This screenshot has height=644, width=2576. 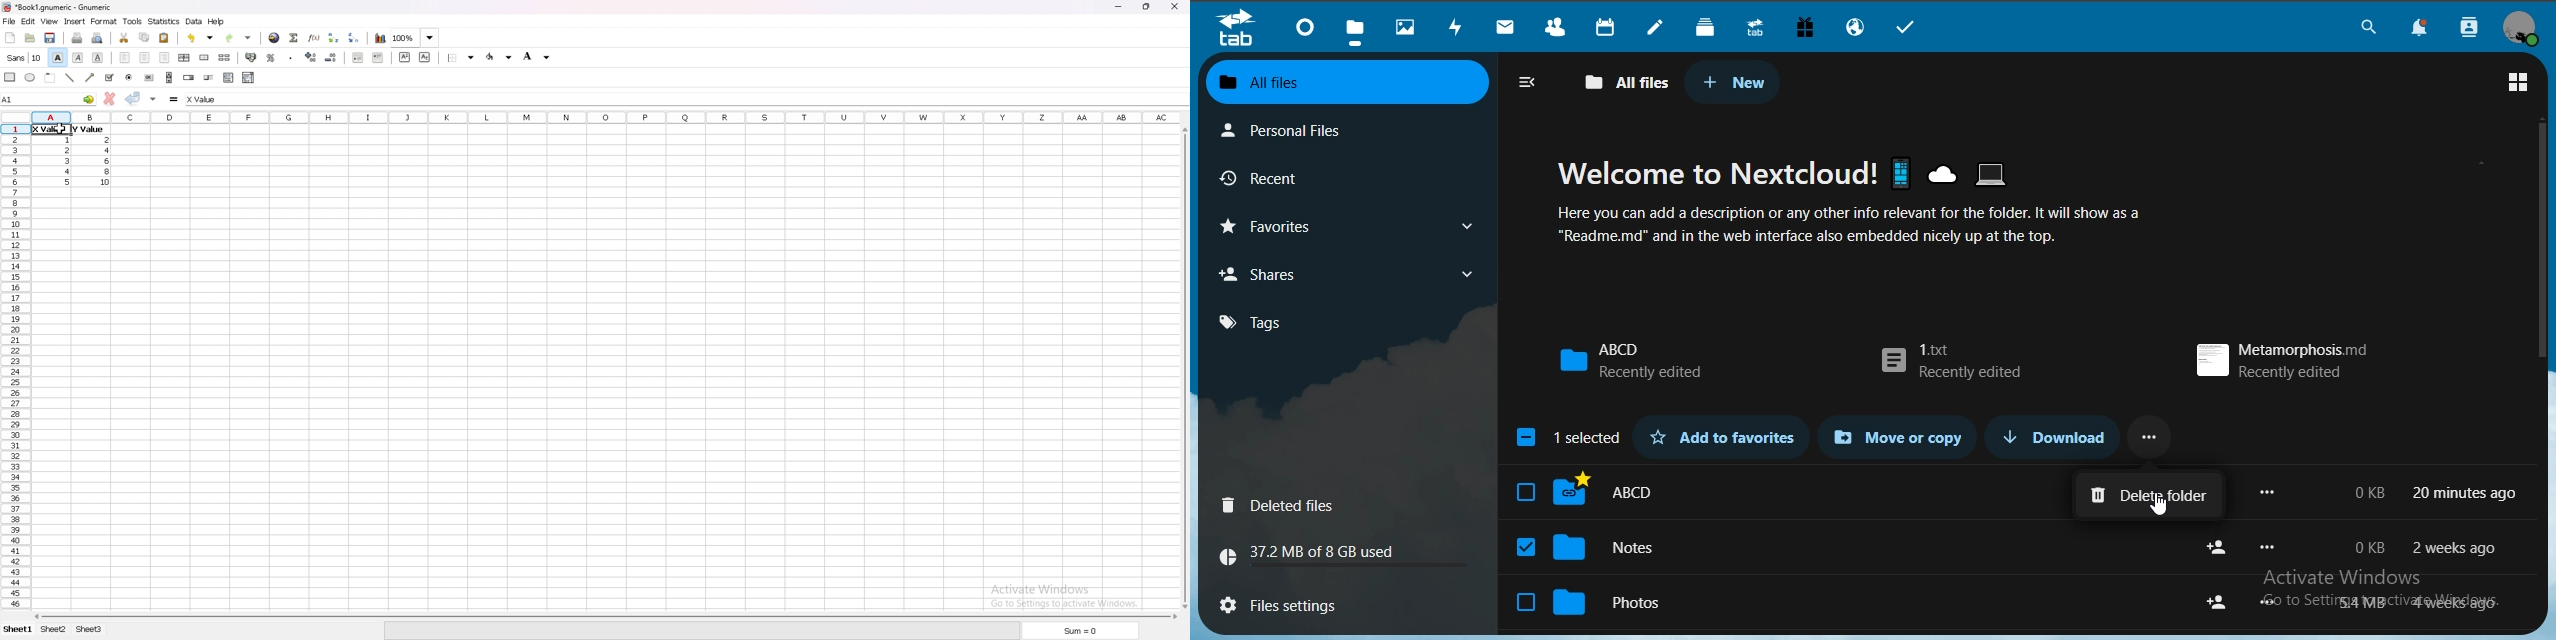 What do you see at coordinates (224, 58) in the screenshot?
I see `split merged cells` at bounding box center [224, 58].